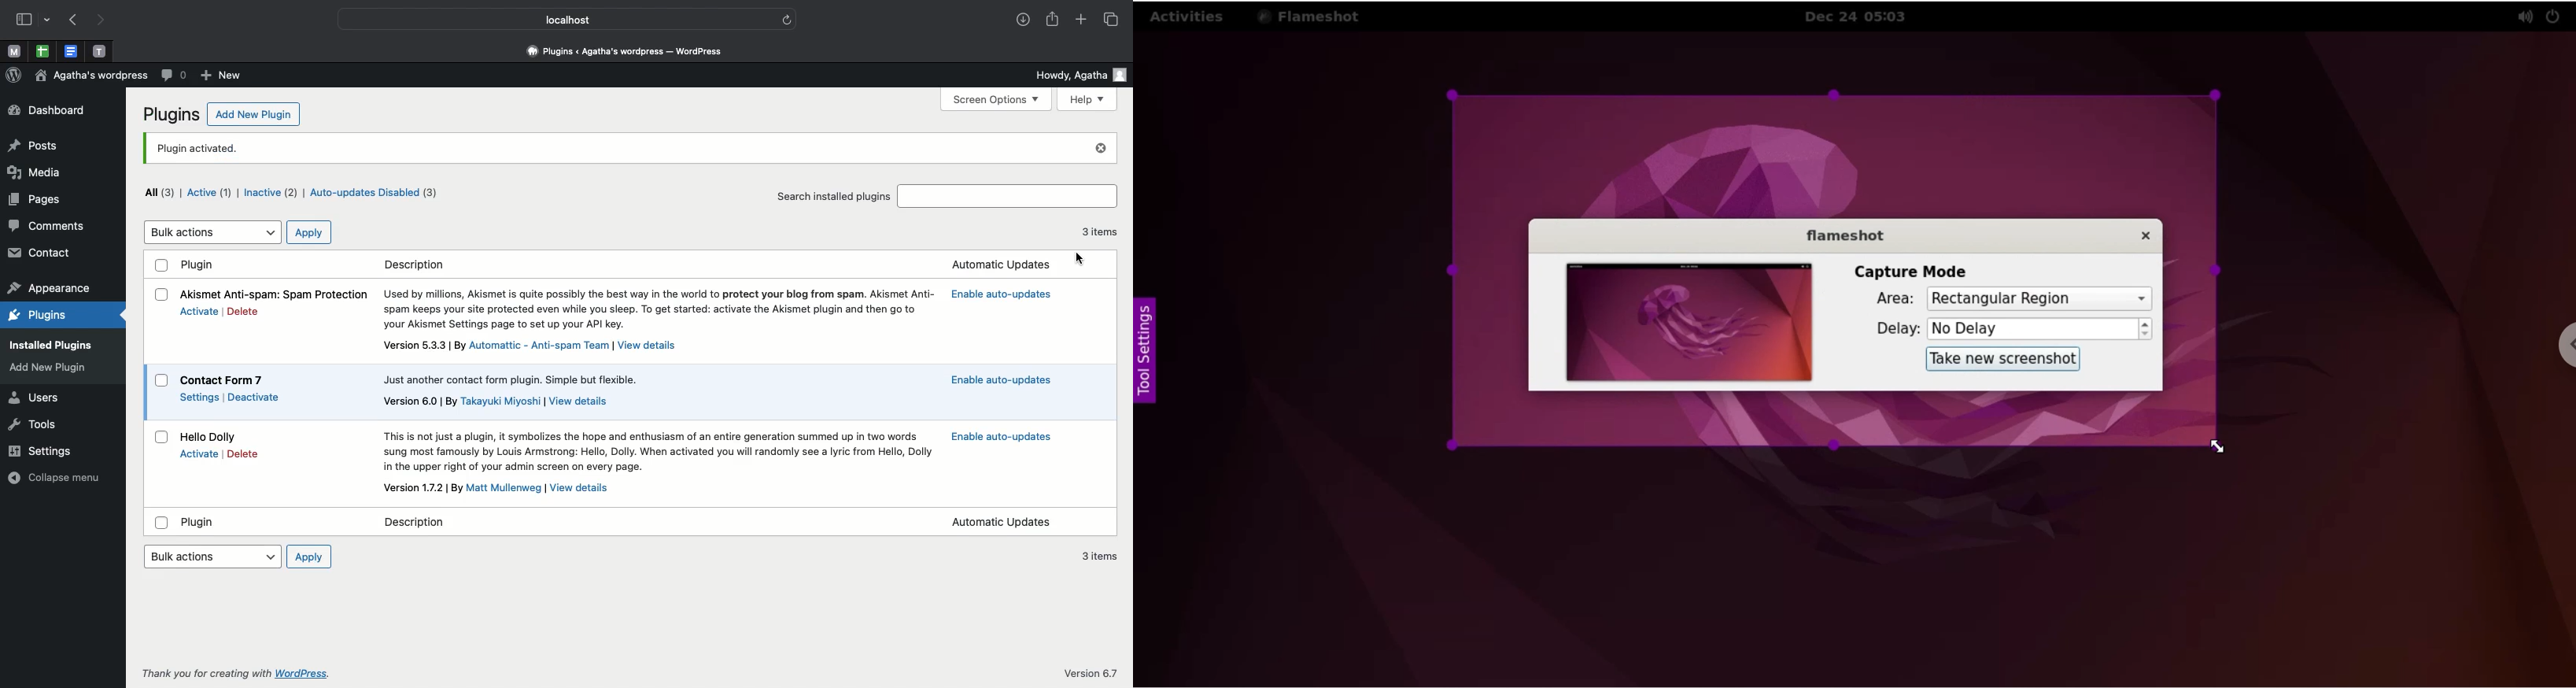 Image resolution: width=2576 pixels, height=700 pixels. I want to click on Downloads, so click(1020, 21).